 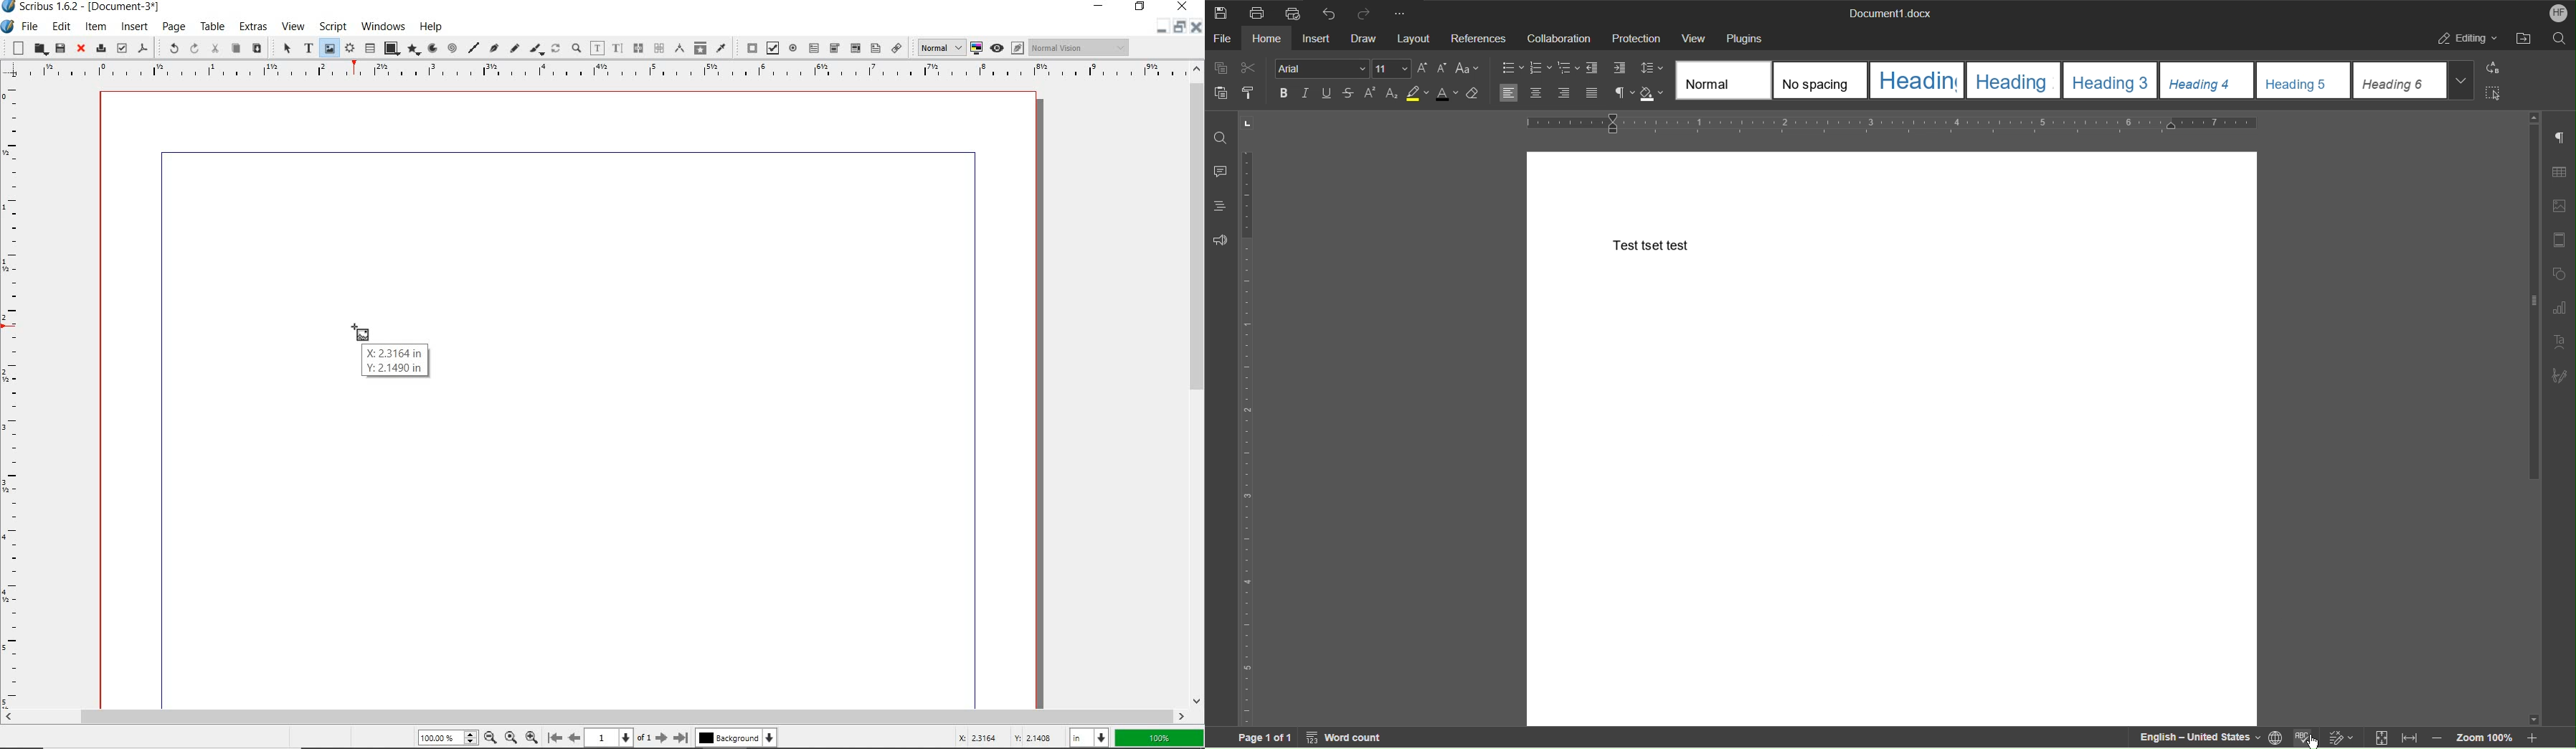 I want to click on HELP, so click(x=432, y=27).